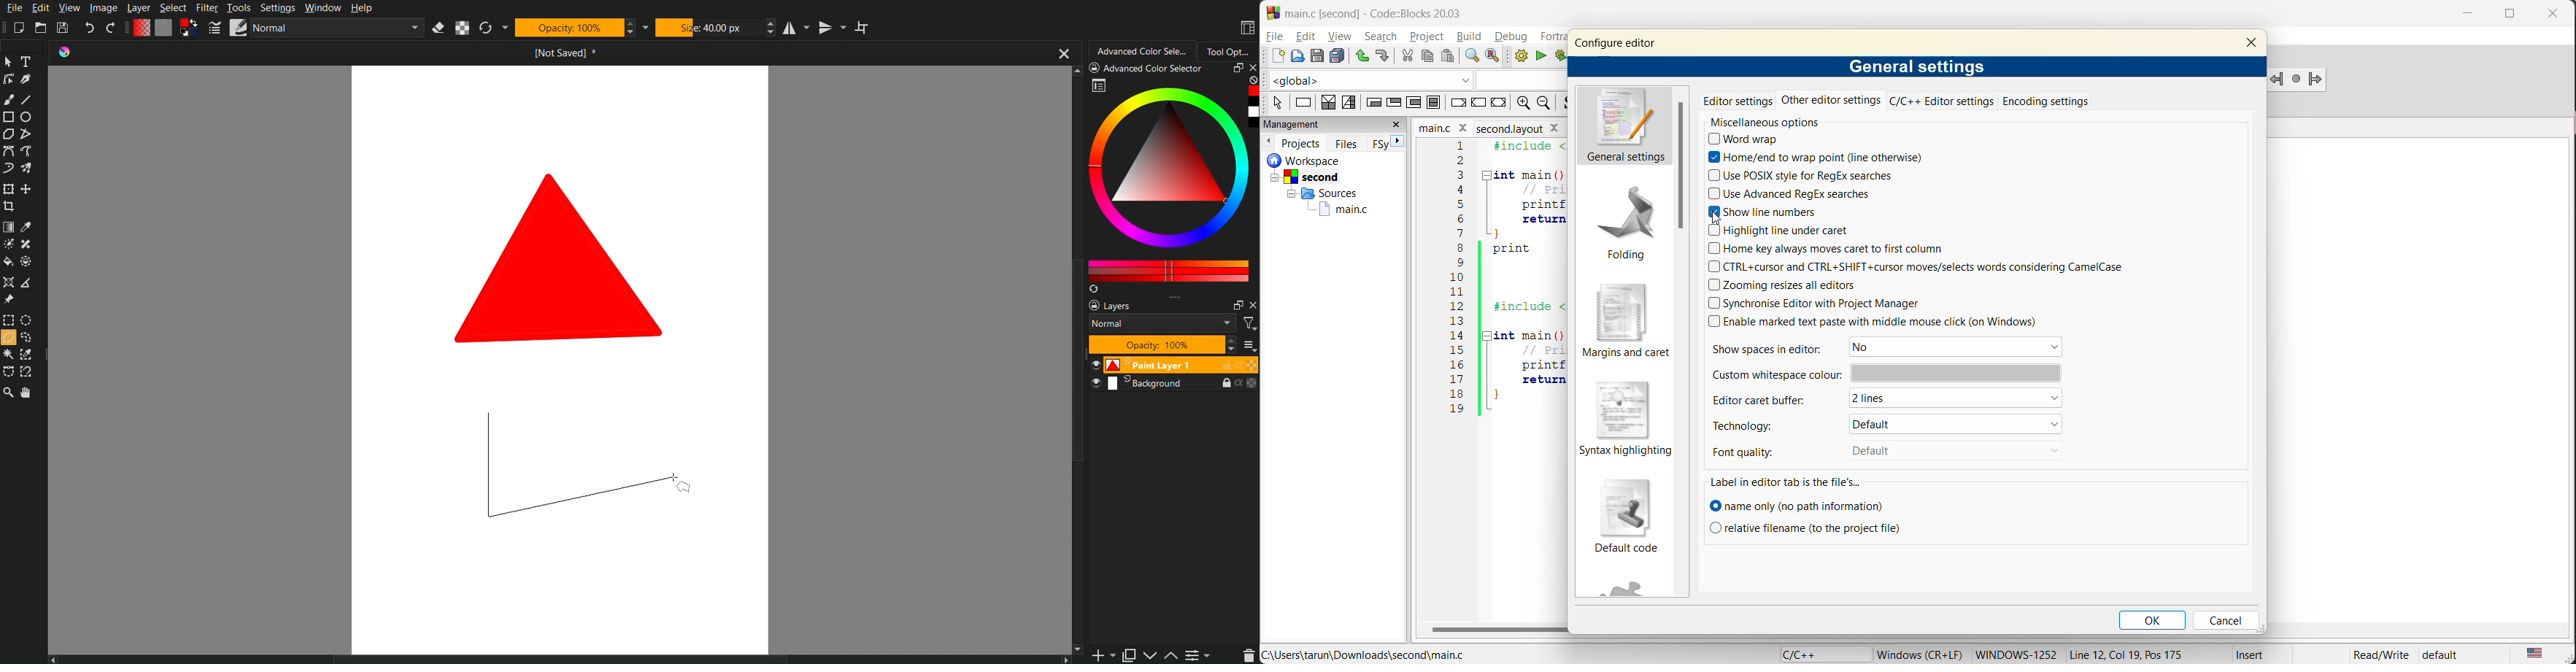 The width and height of the screenshot is (2576, 672). What do you see at coordinates (8, 117) in the screenshot?
I see `Square` at bounding box center [8, 117].